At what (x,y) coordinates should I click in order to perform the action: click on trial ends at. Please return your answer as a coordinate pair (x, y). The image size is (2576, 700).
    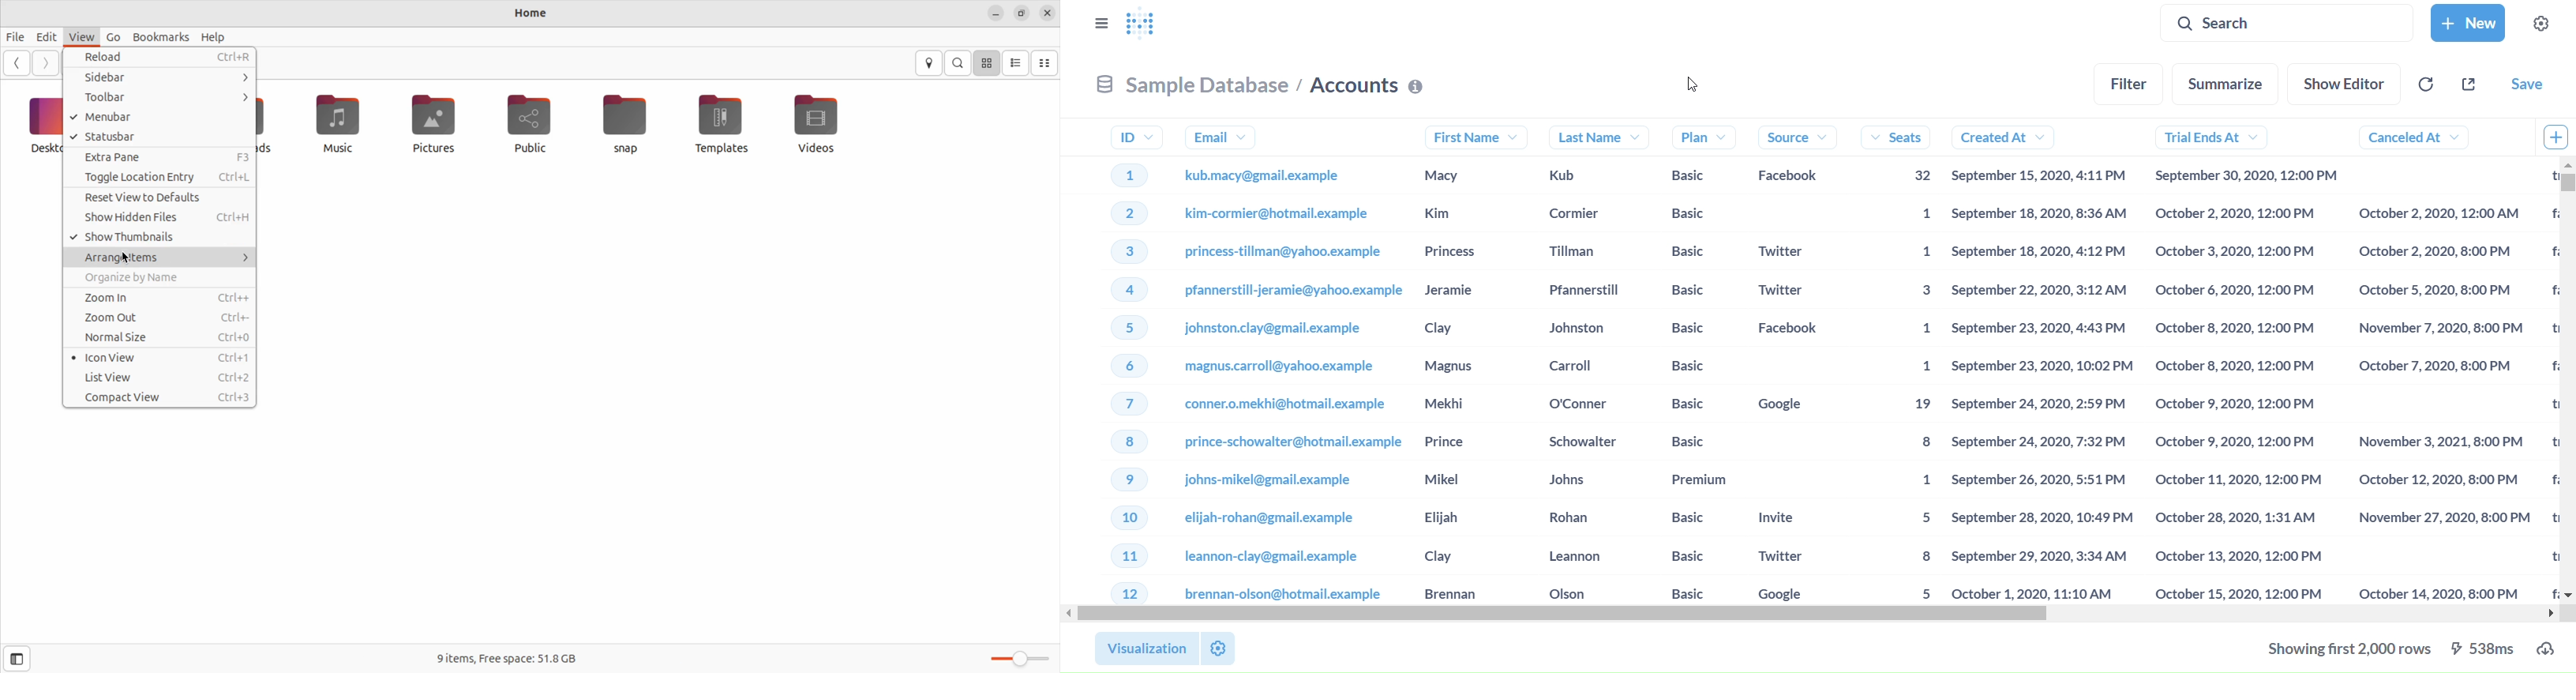
    Looking at the image, I should click on (2245, 361).